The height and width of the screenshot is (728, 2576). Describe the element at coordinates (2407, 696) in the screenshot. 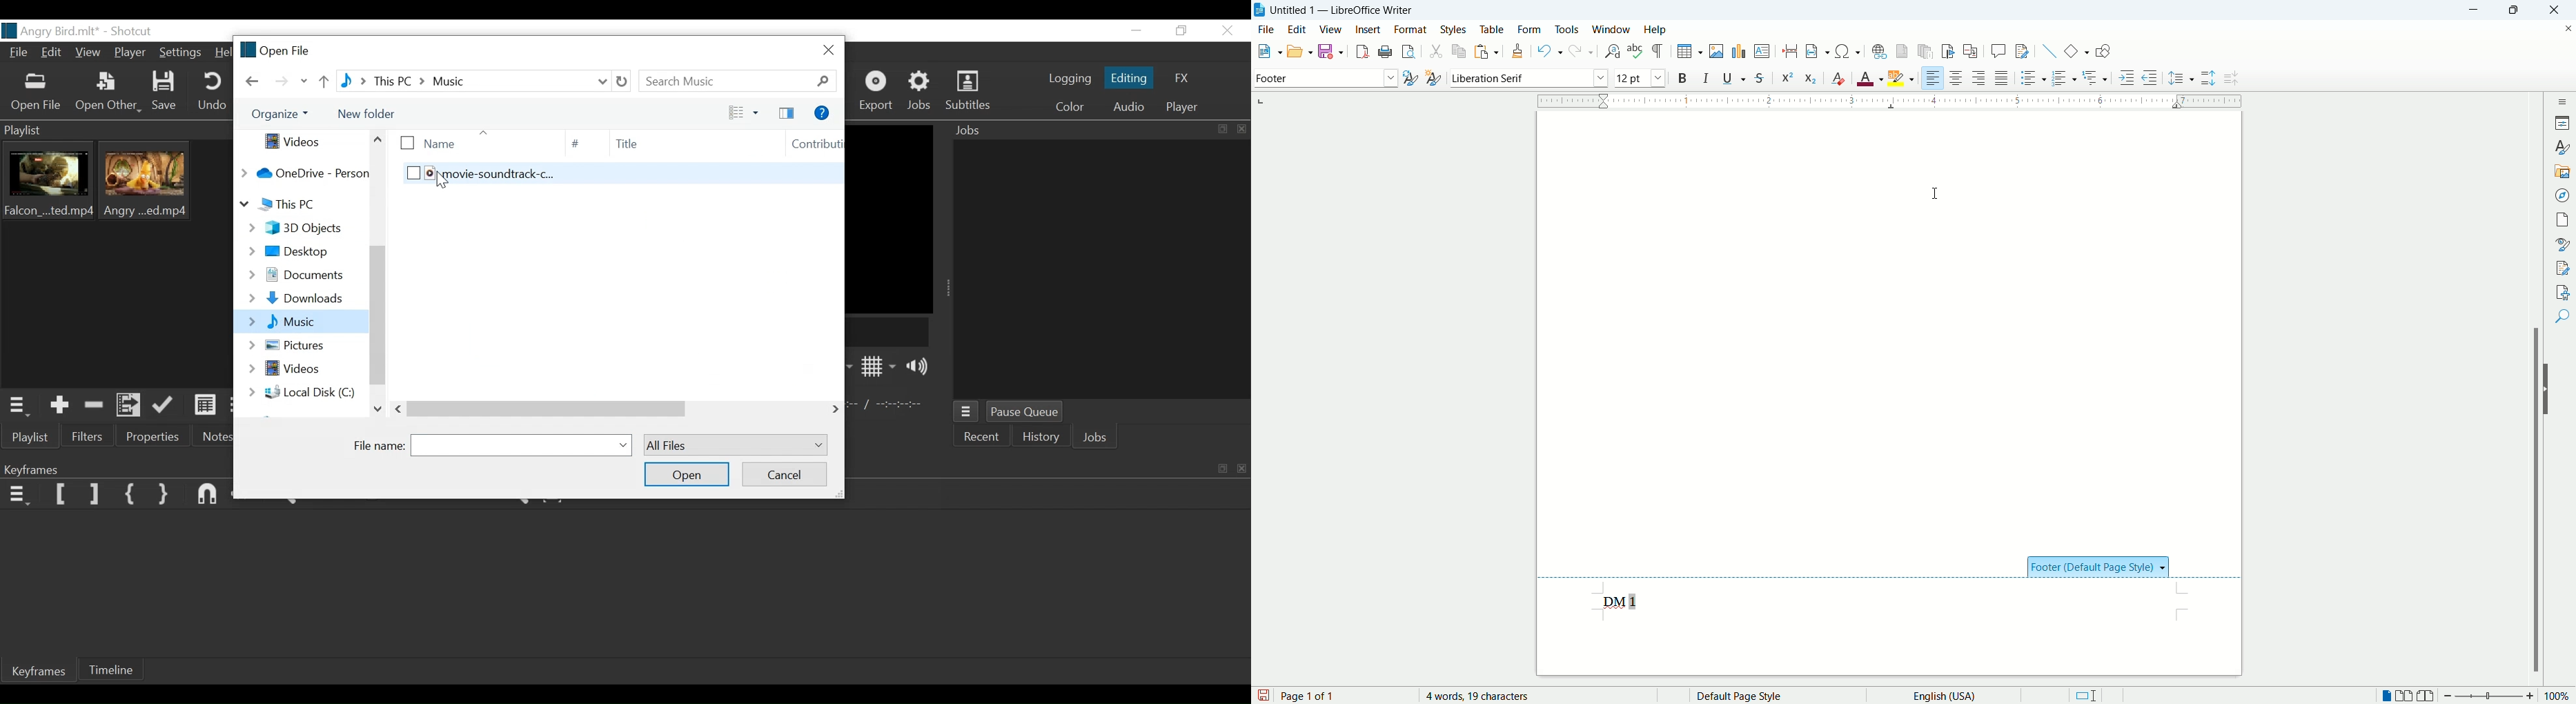

I see `double page view` at that location.